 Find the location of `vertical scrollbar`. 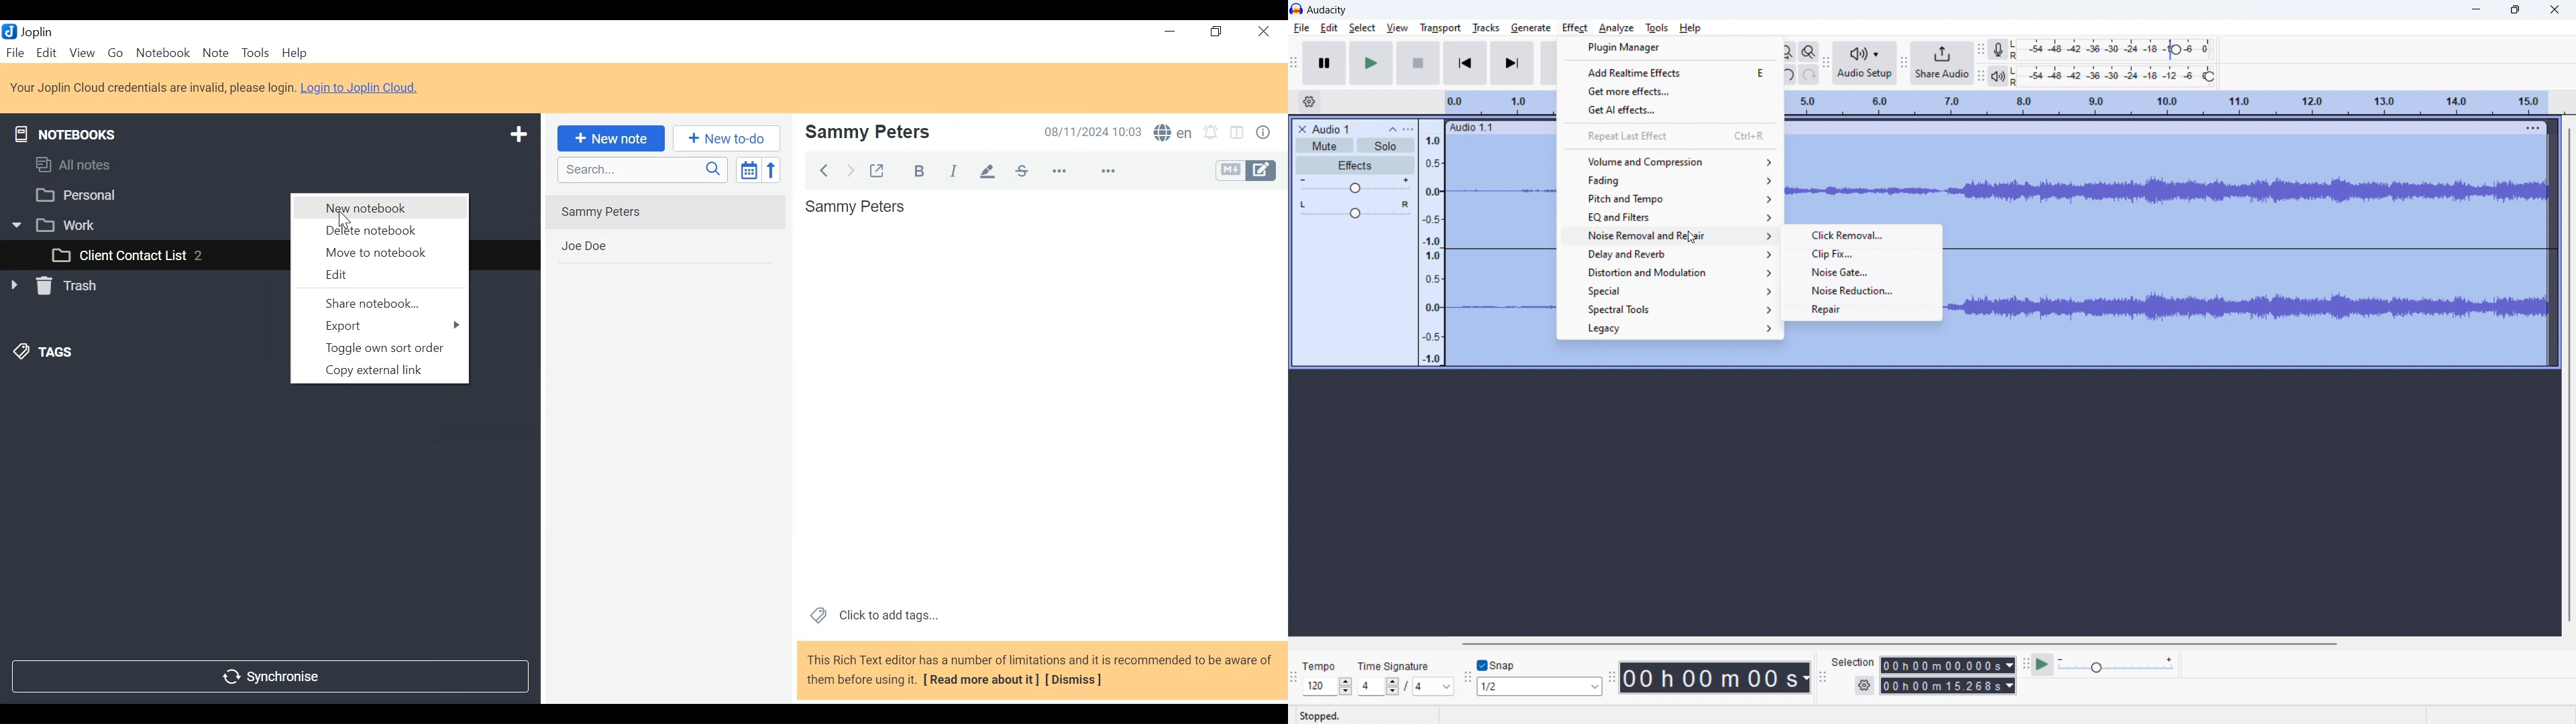

vertical scrollbar is located at coordinates (2571, 375).